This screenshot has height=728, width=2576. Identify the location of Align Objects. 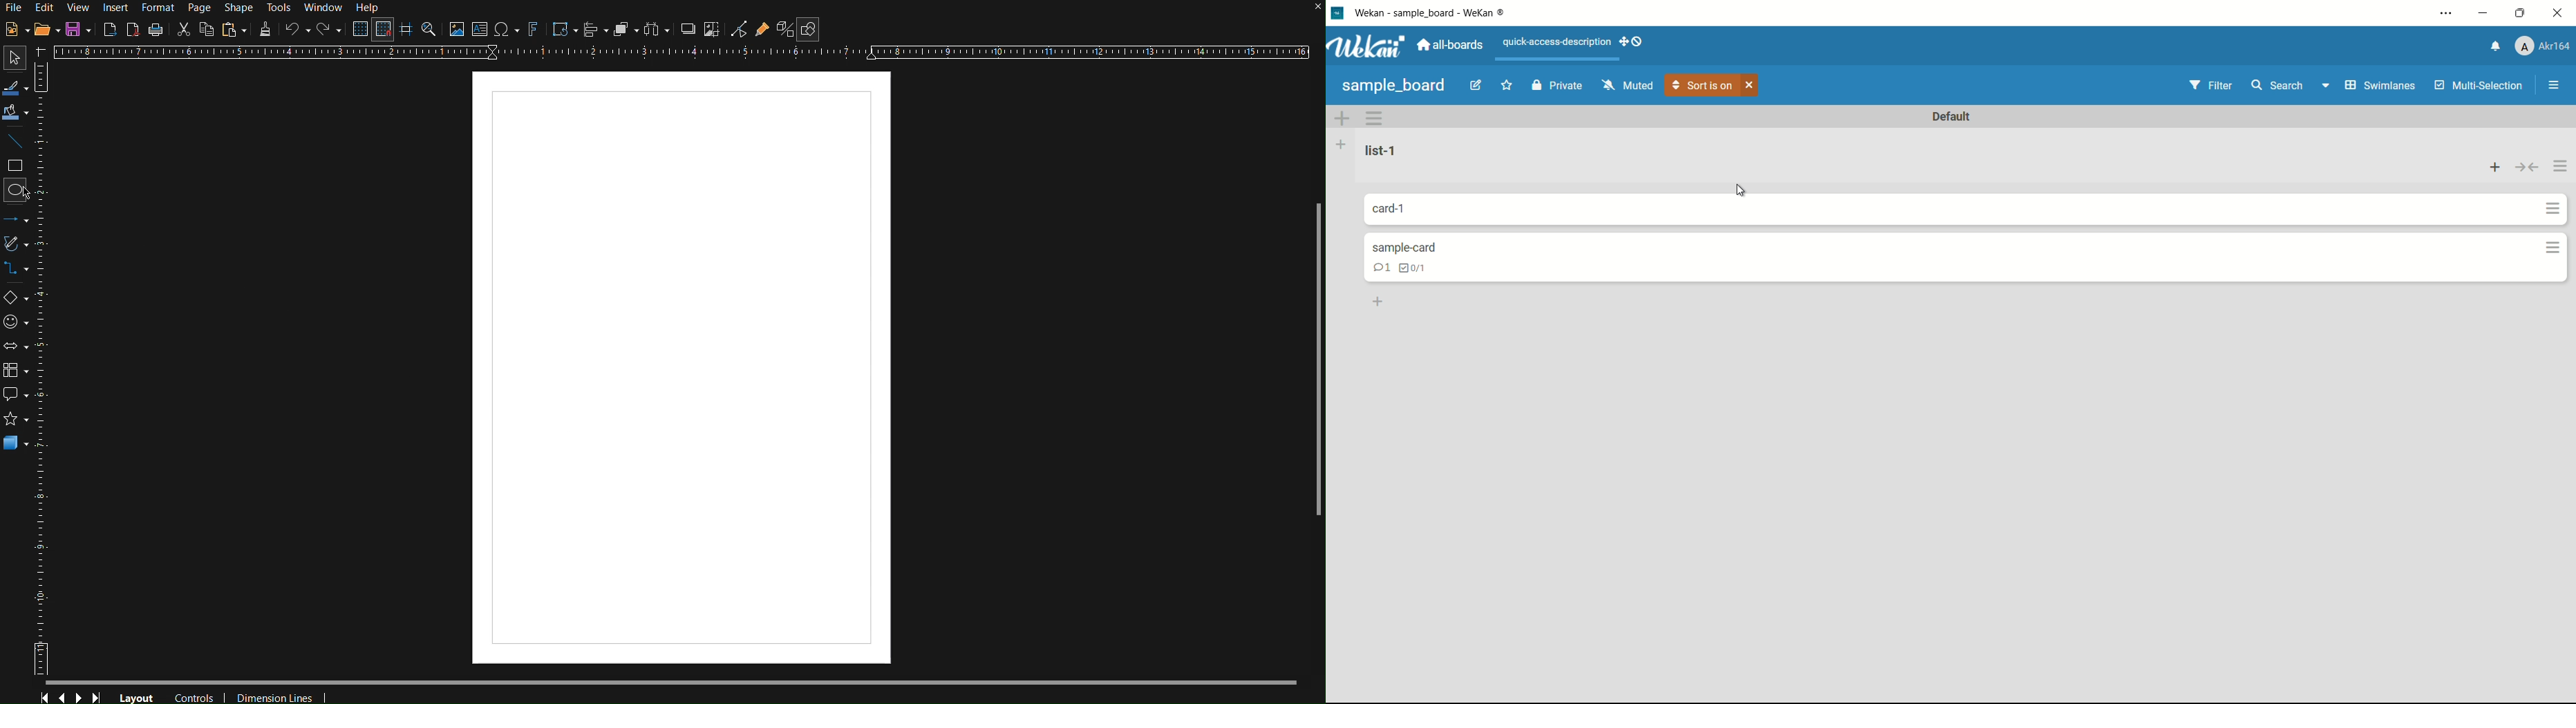
(595, 30).